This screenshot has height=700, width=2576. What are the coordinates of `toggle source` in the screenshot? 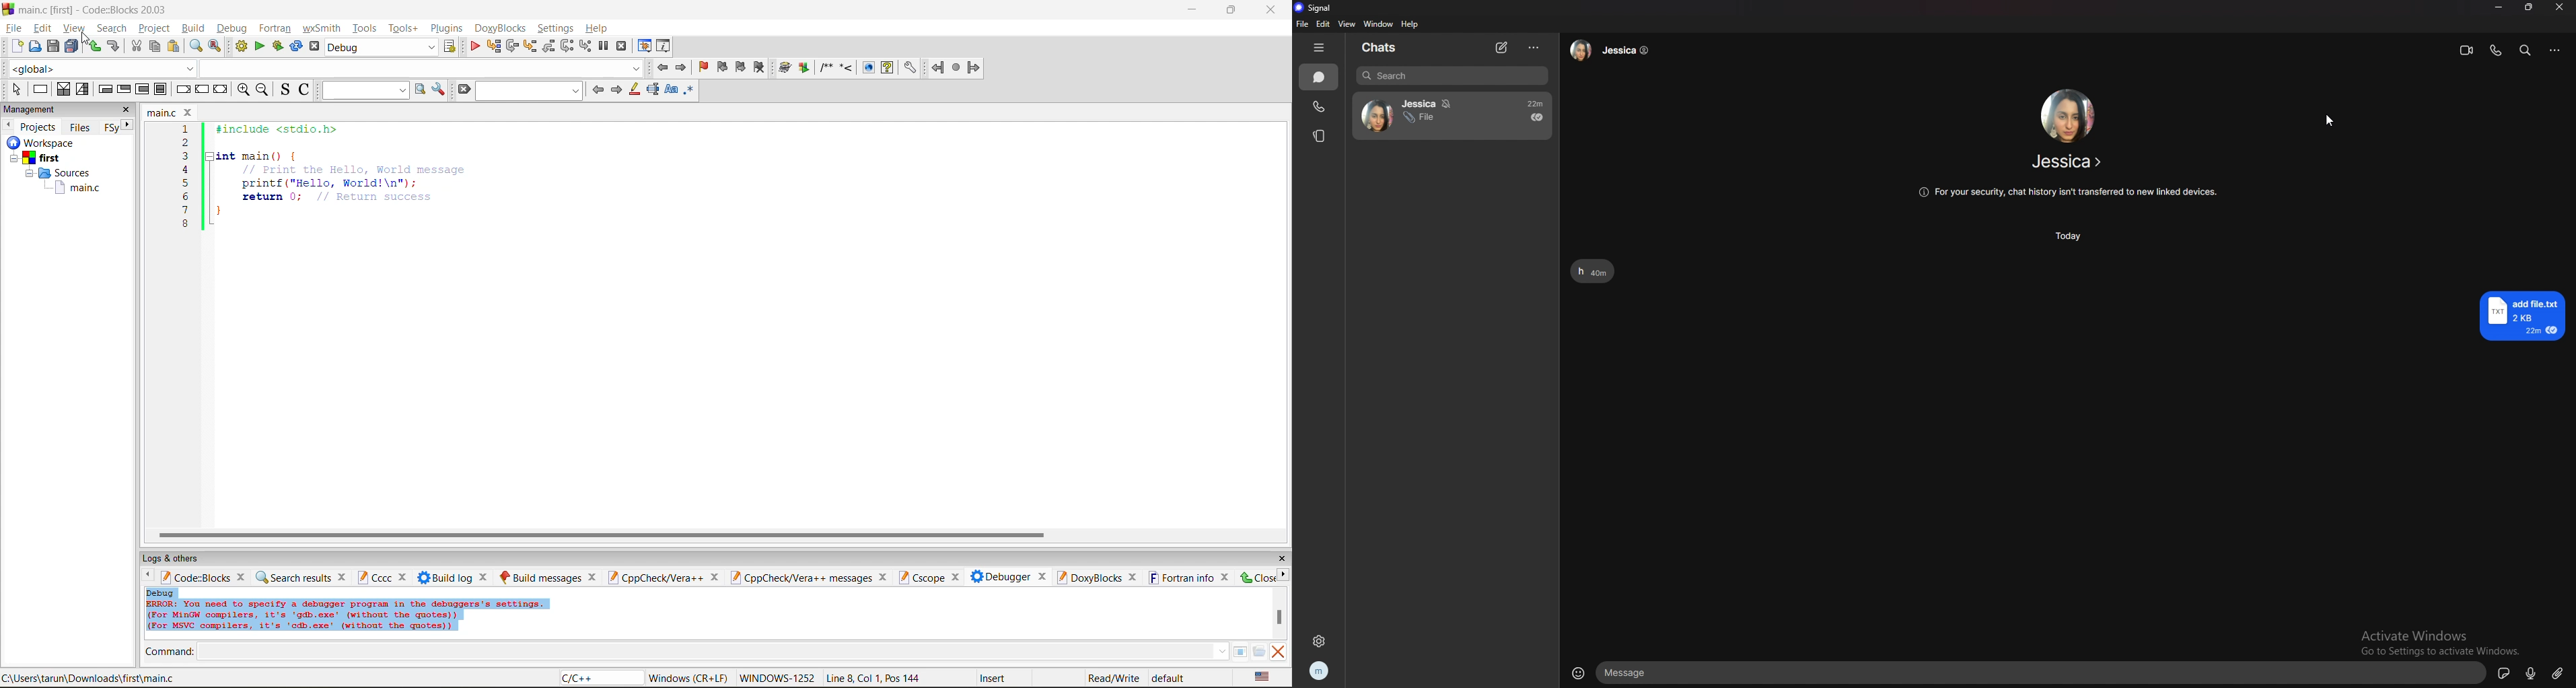 It's located at (284, 89).